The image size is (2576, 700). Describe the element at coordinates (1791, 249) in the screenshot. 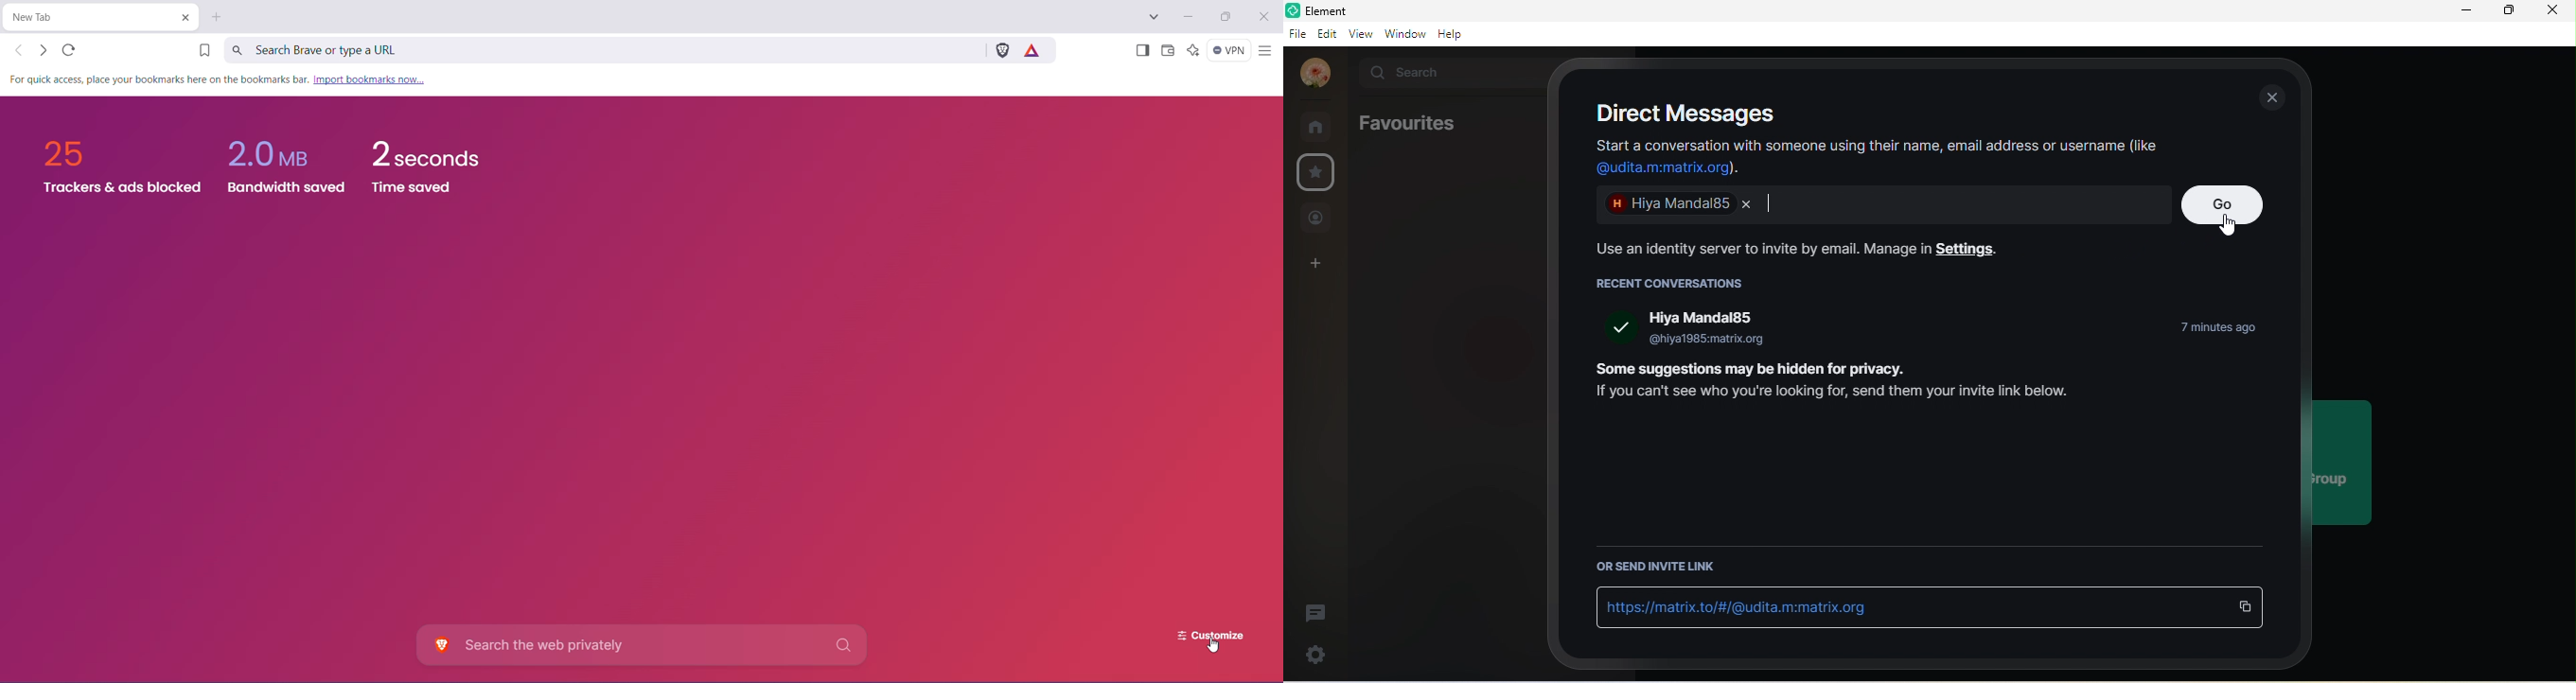

I see `Use an identity server to invite by email. Manage in settings.` at that location.